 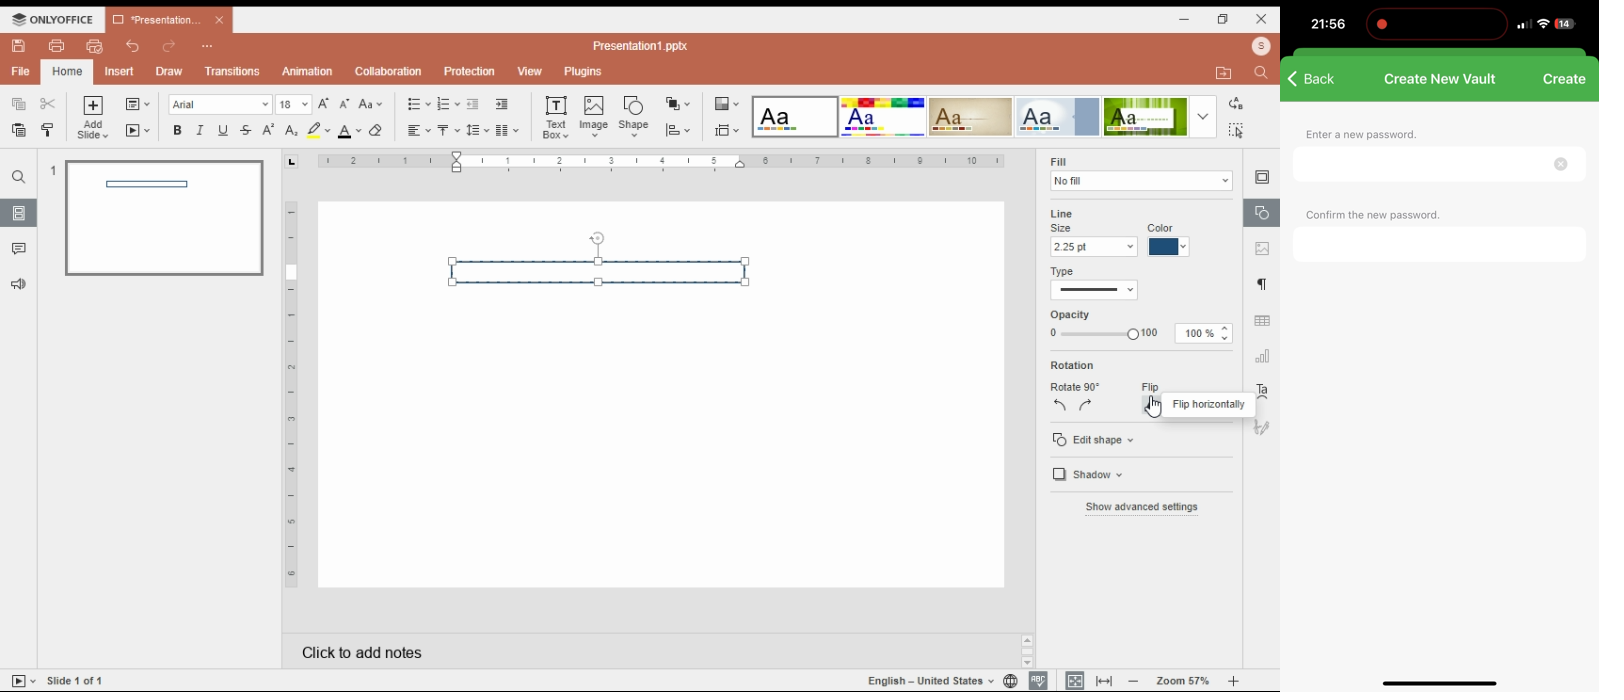 I want to click on Ruler, so click(x=660, y=162).